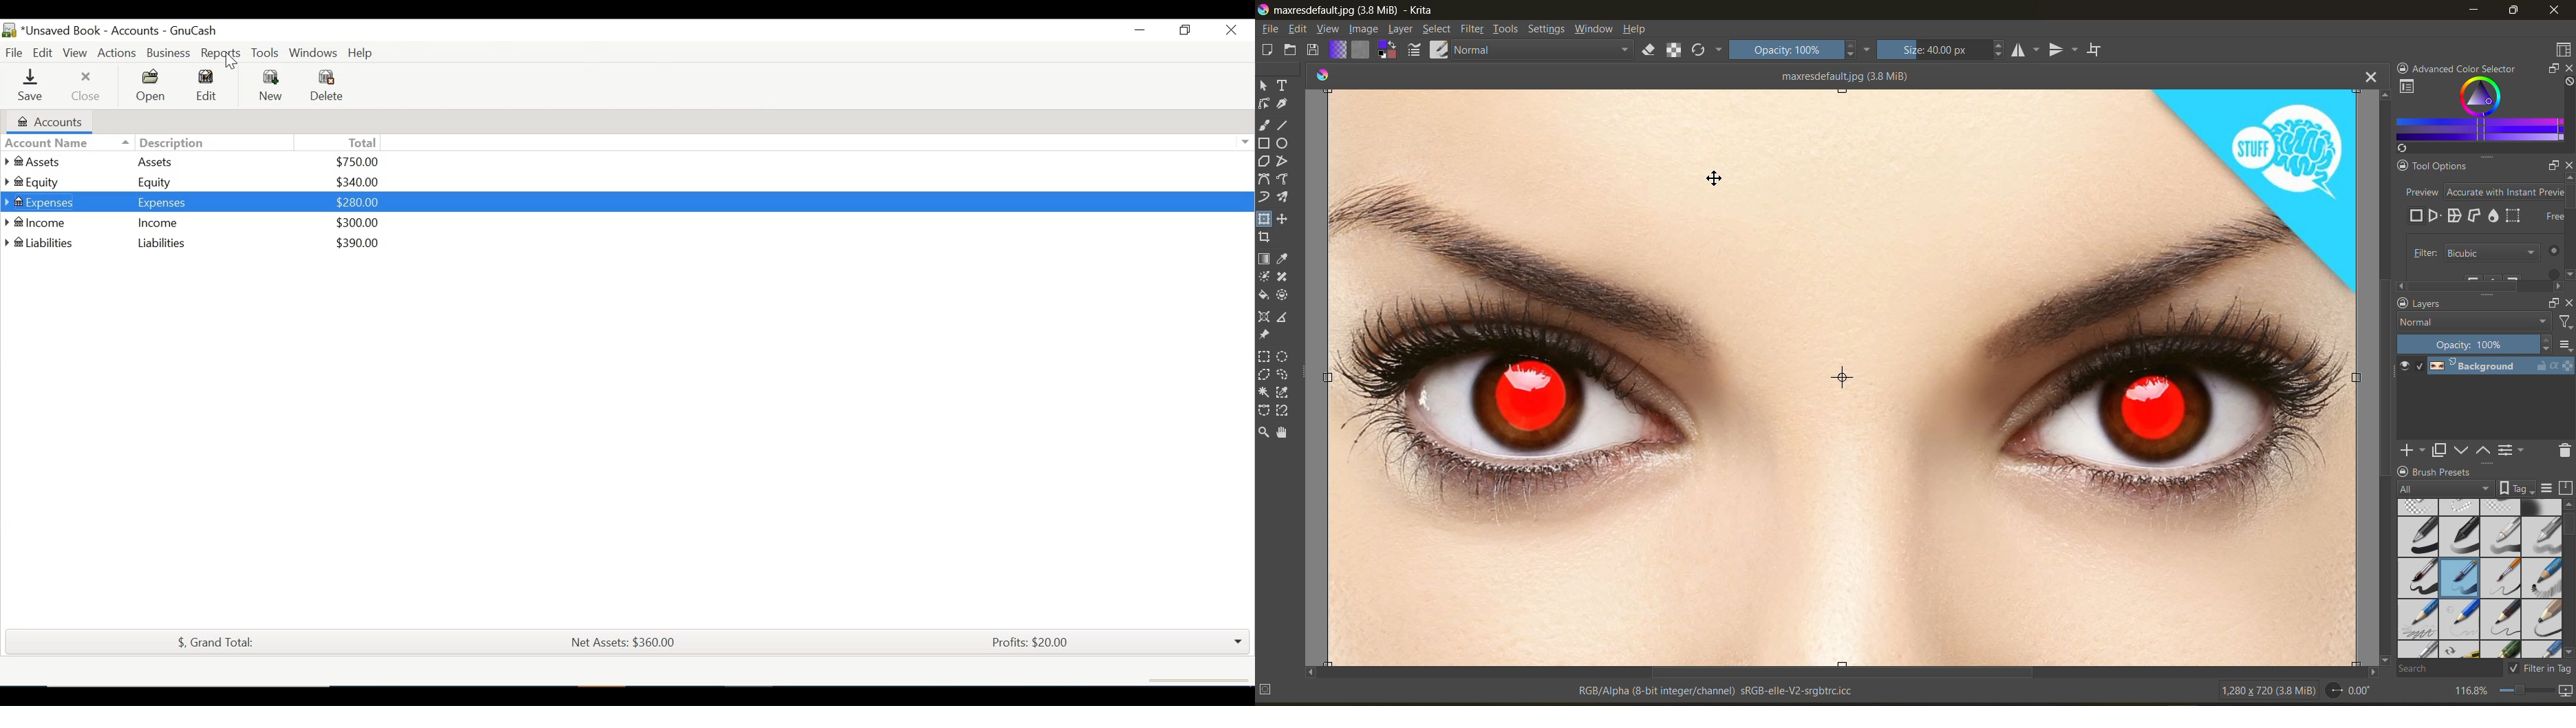  Describe the element at coordinates (2025, 50) in the screenshot. I see `horizontal mirror tool` at that location.